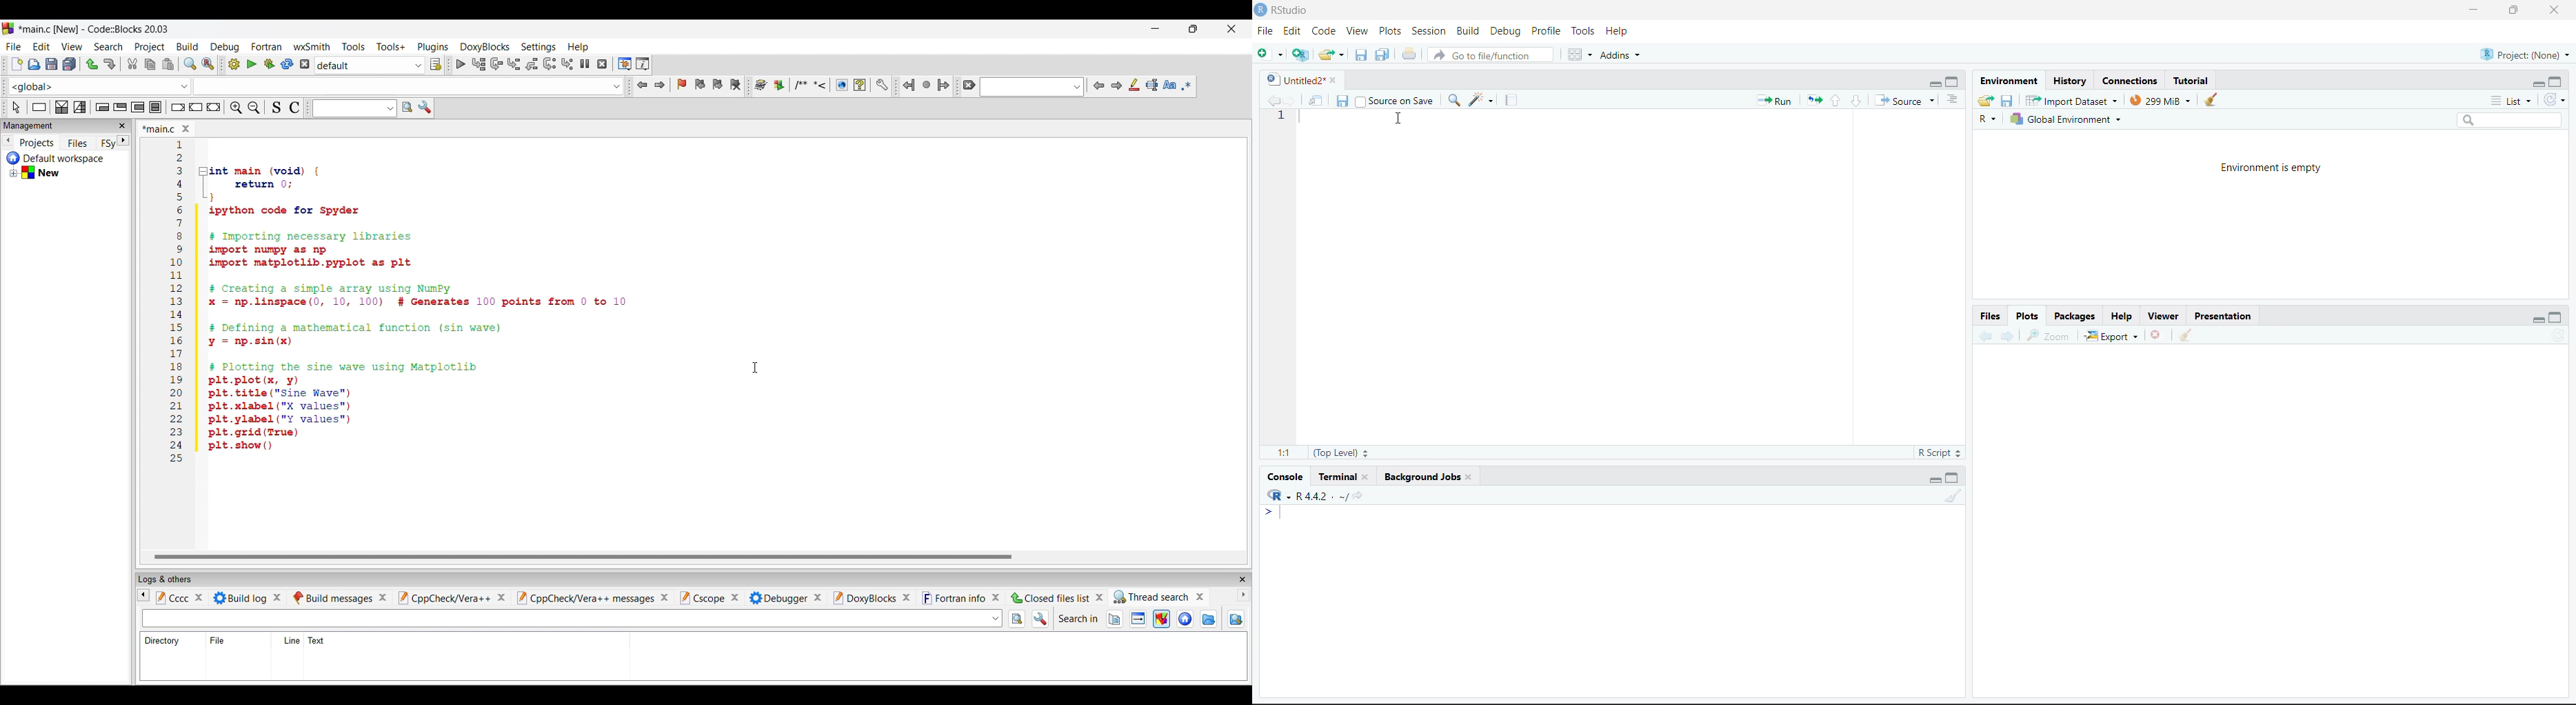  I want to click on home, so click(1187, 621).